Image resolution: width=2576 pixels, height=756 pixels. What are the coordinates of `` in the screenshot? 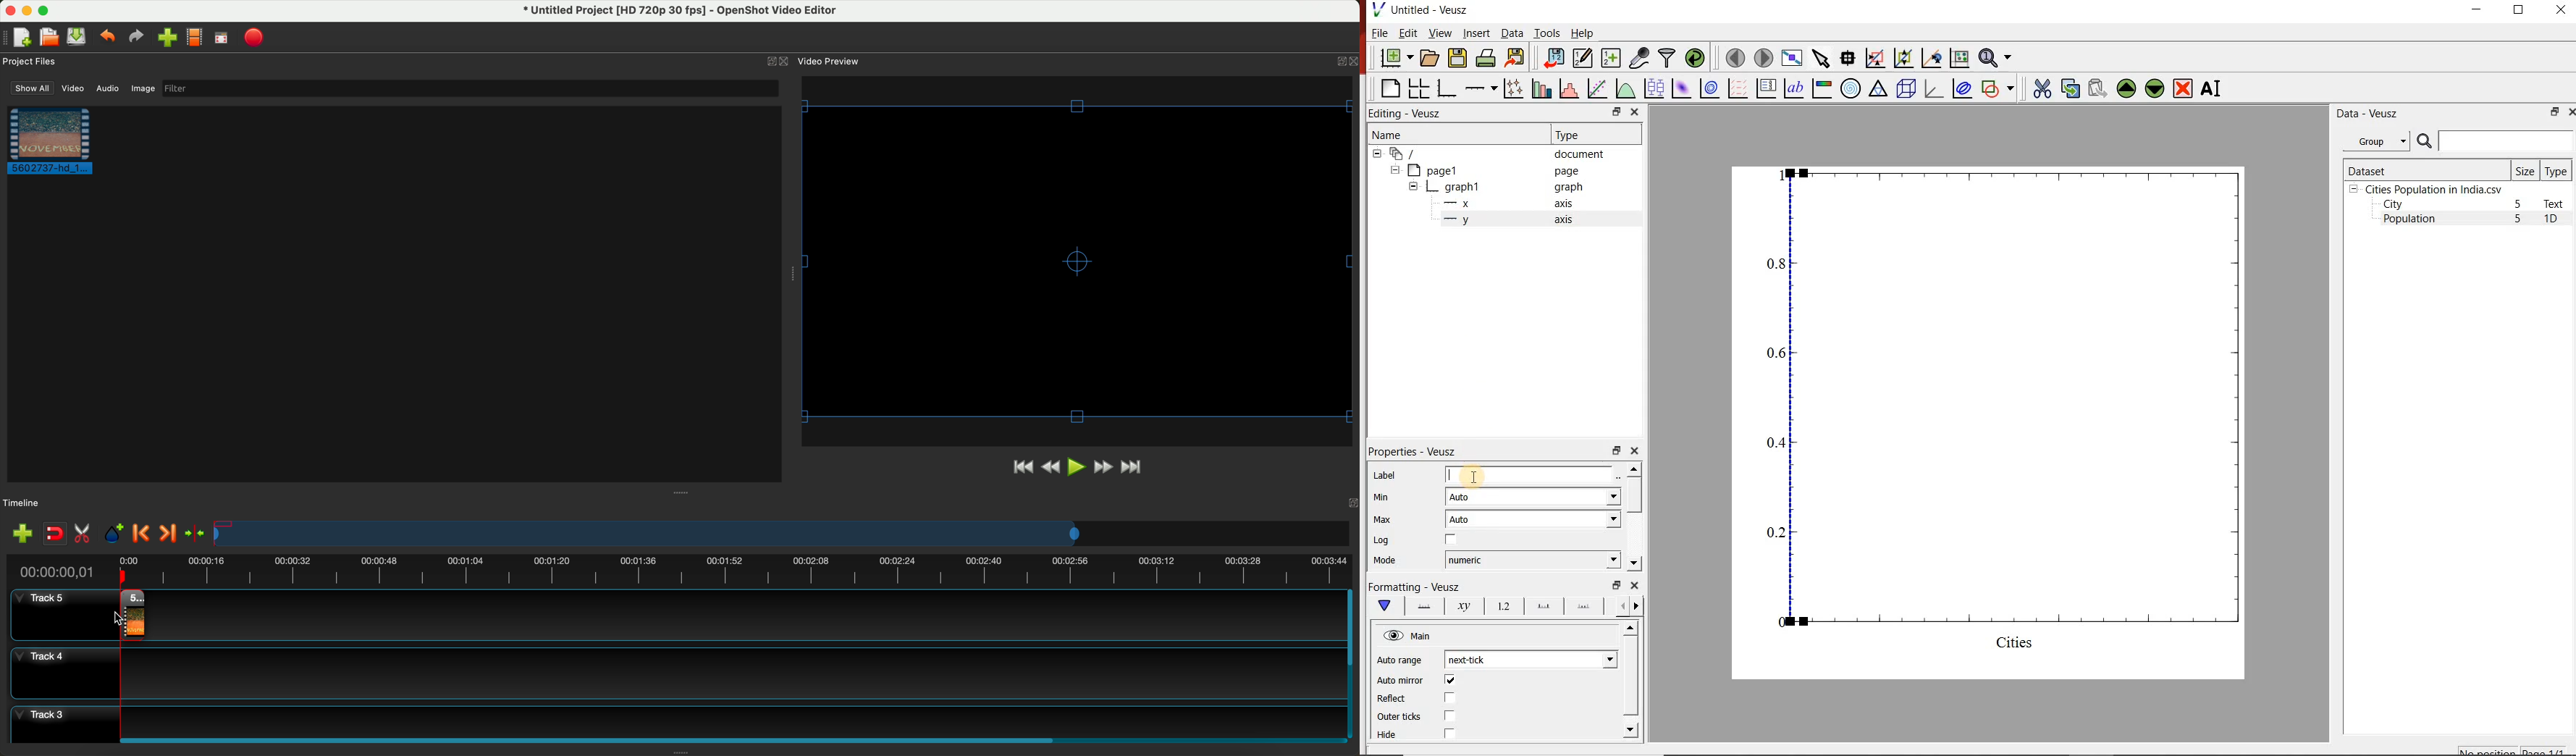 It's located at (792, 272).